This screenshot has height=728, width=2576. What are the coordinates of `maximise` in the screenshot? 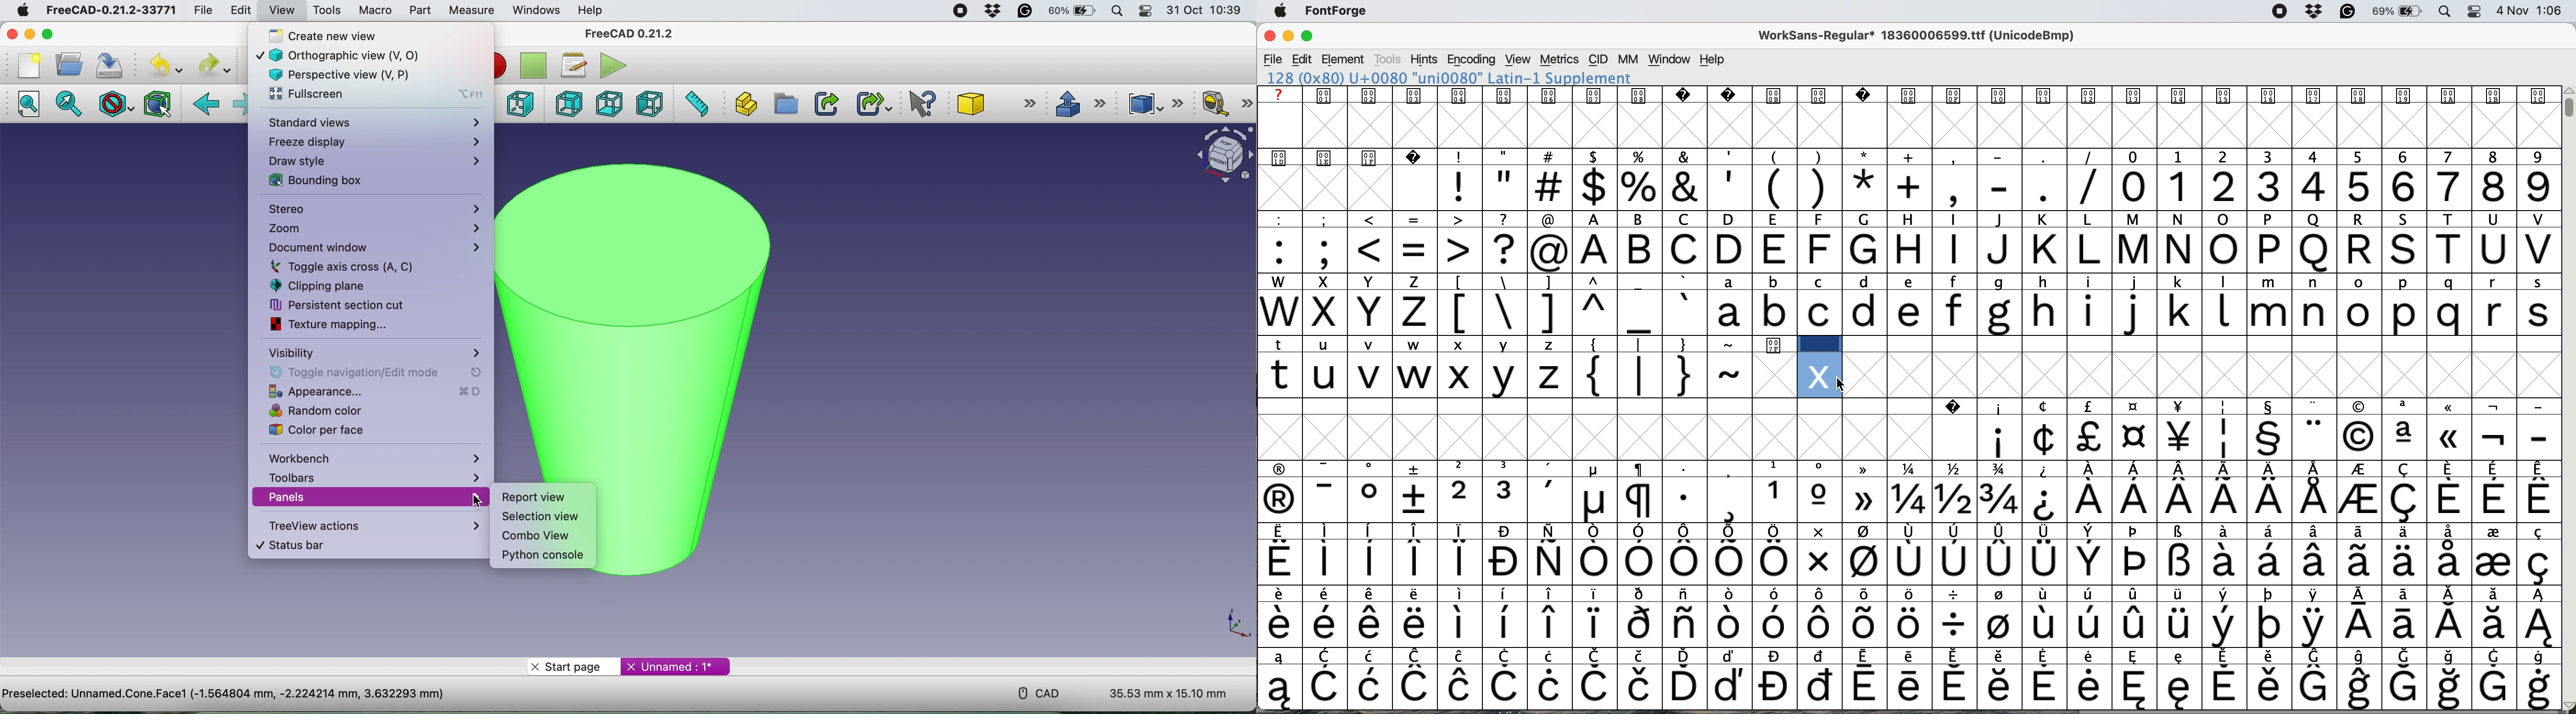 It's located at (65, 34).